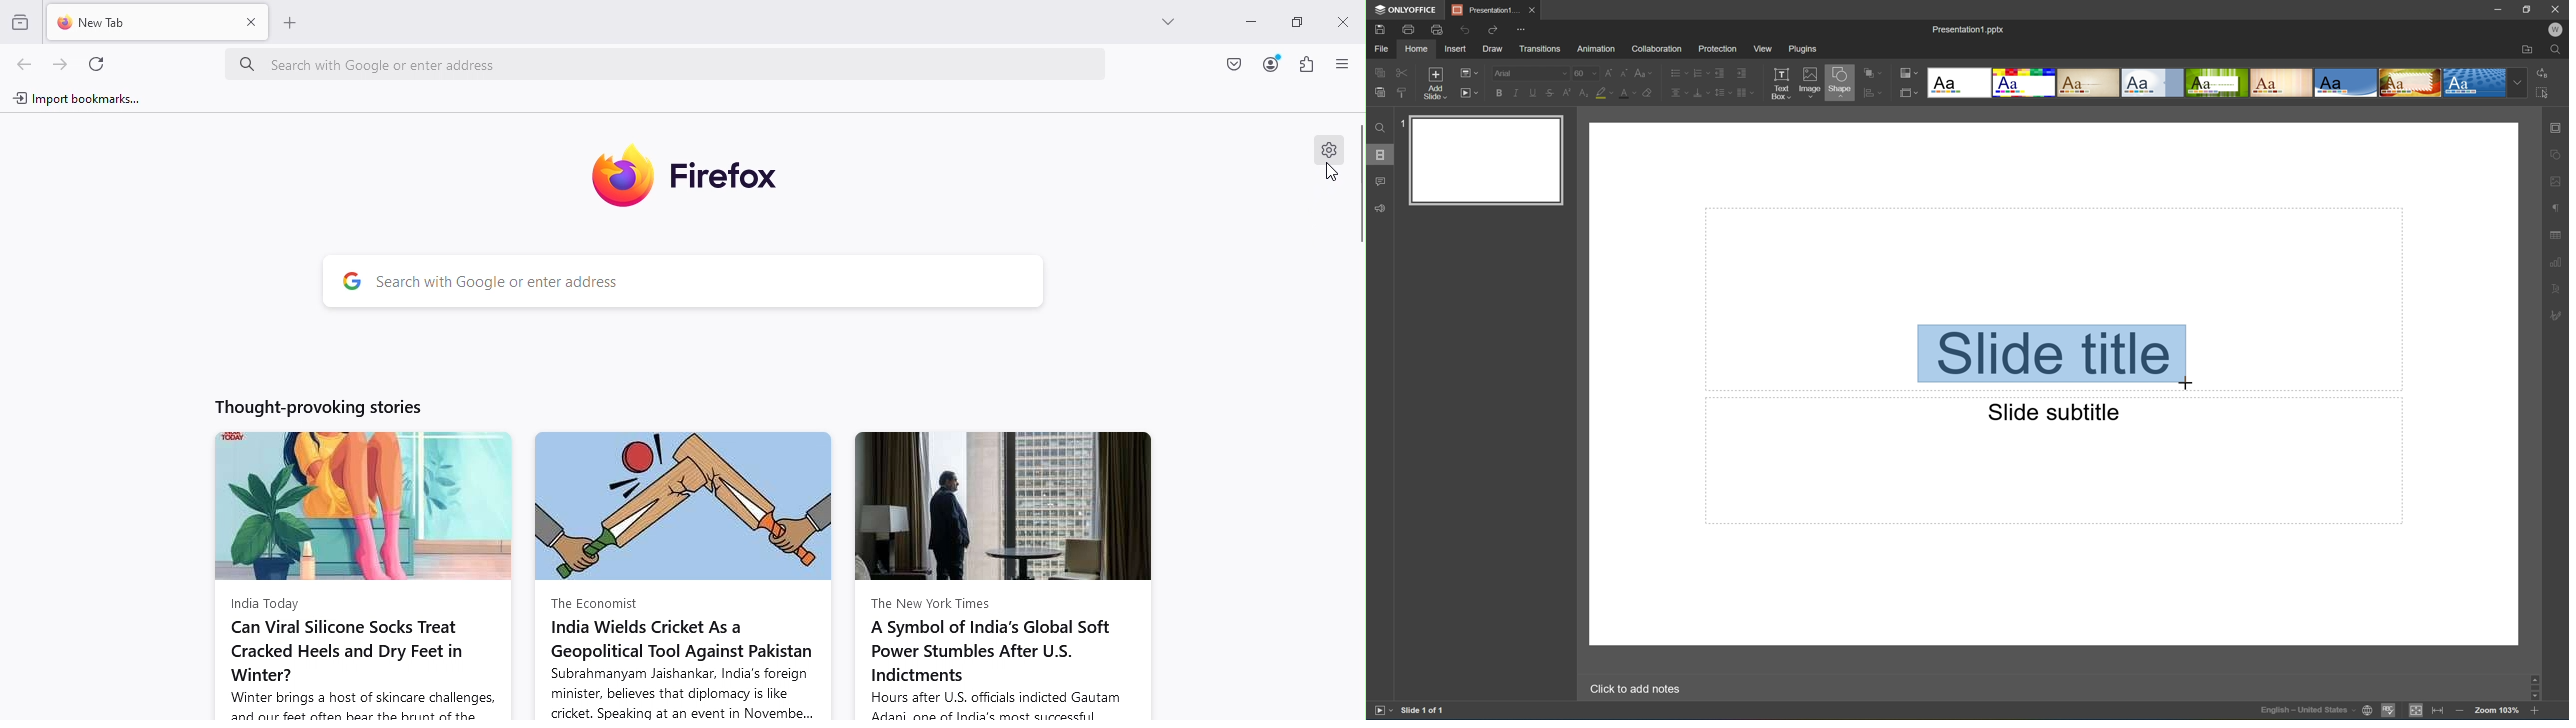 This screenshot has width=2576, height=728. Describe the element at coordinates (2558, 128) in the screenshot. I see `slide settings` at that location.